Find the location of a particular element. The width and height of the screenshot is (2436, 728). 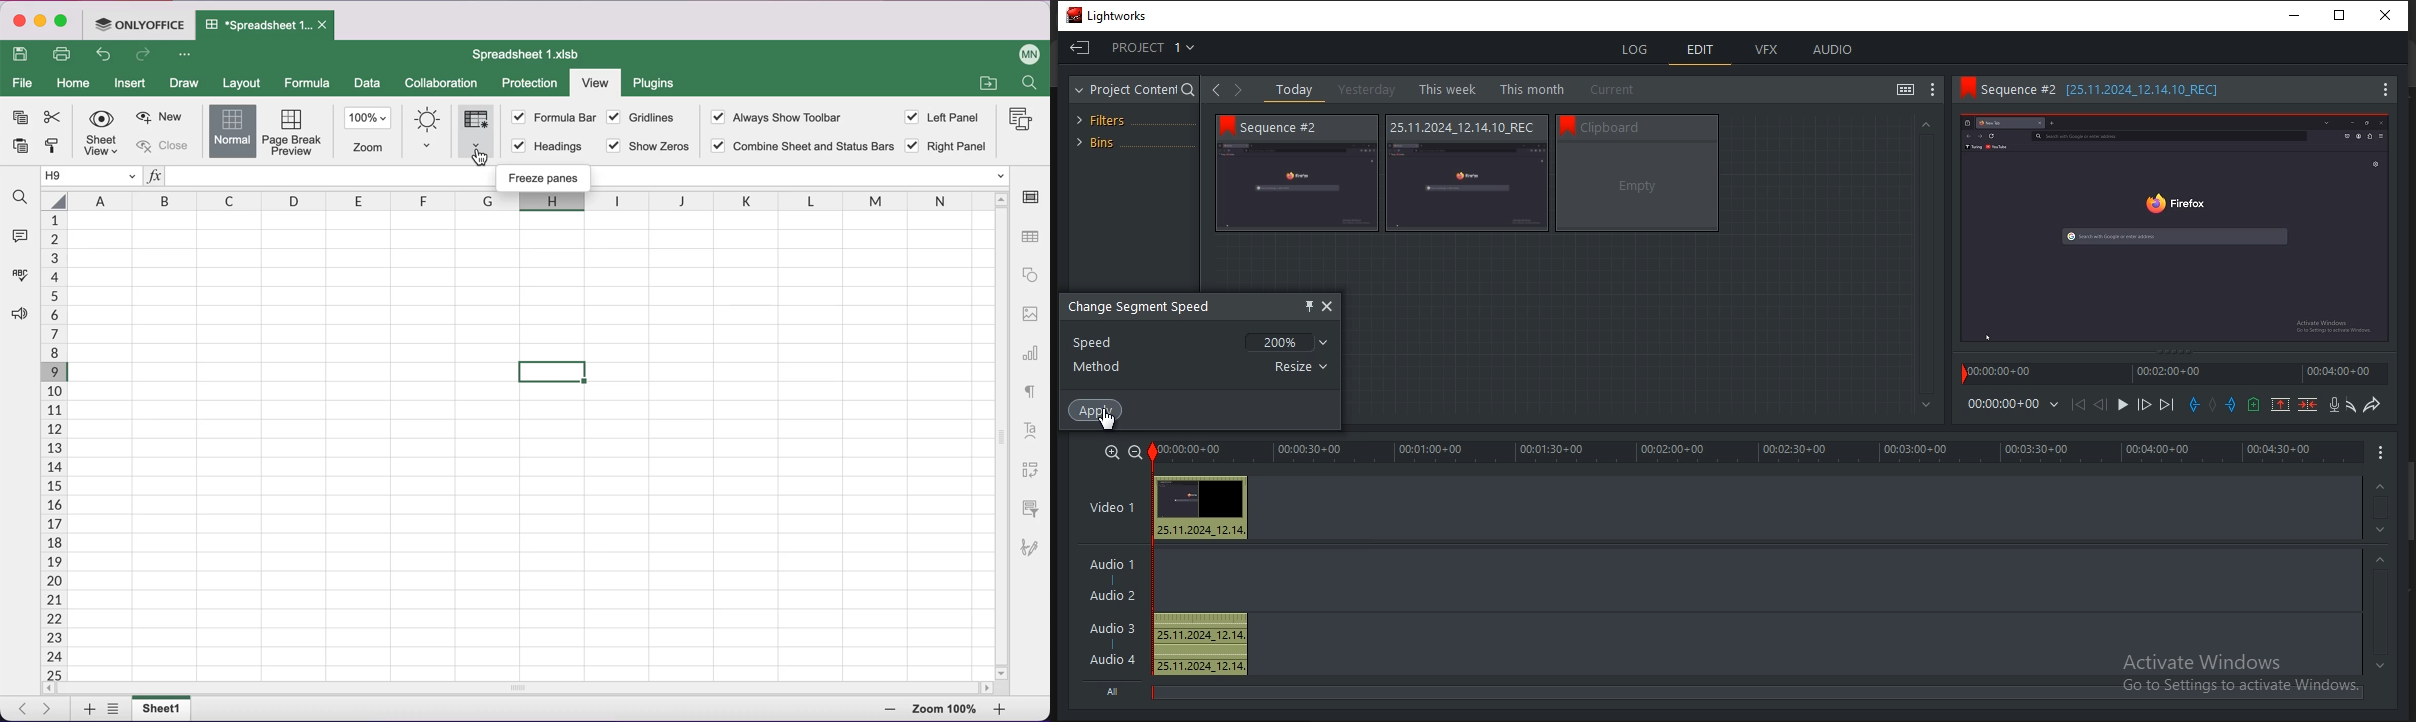

user is located at coordinates (1024, 52).